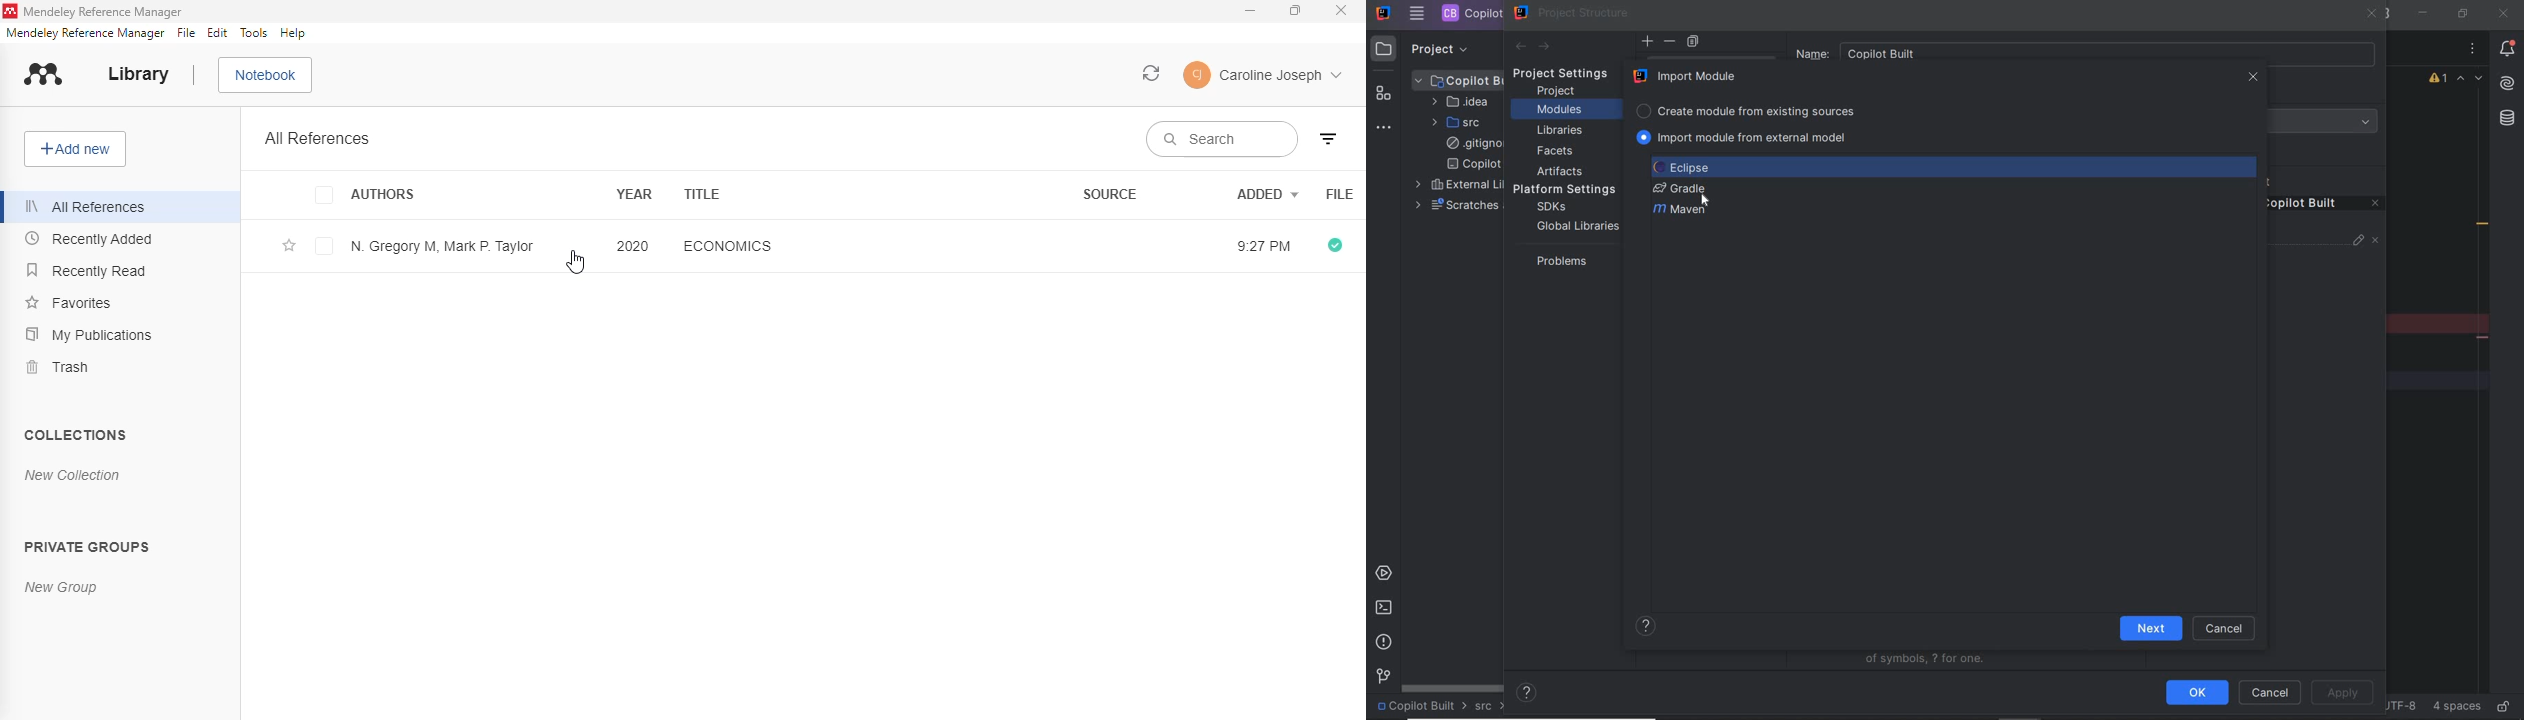 This screenshot has height=728, width=2548. I want to click on recently read, so click(86, 269).